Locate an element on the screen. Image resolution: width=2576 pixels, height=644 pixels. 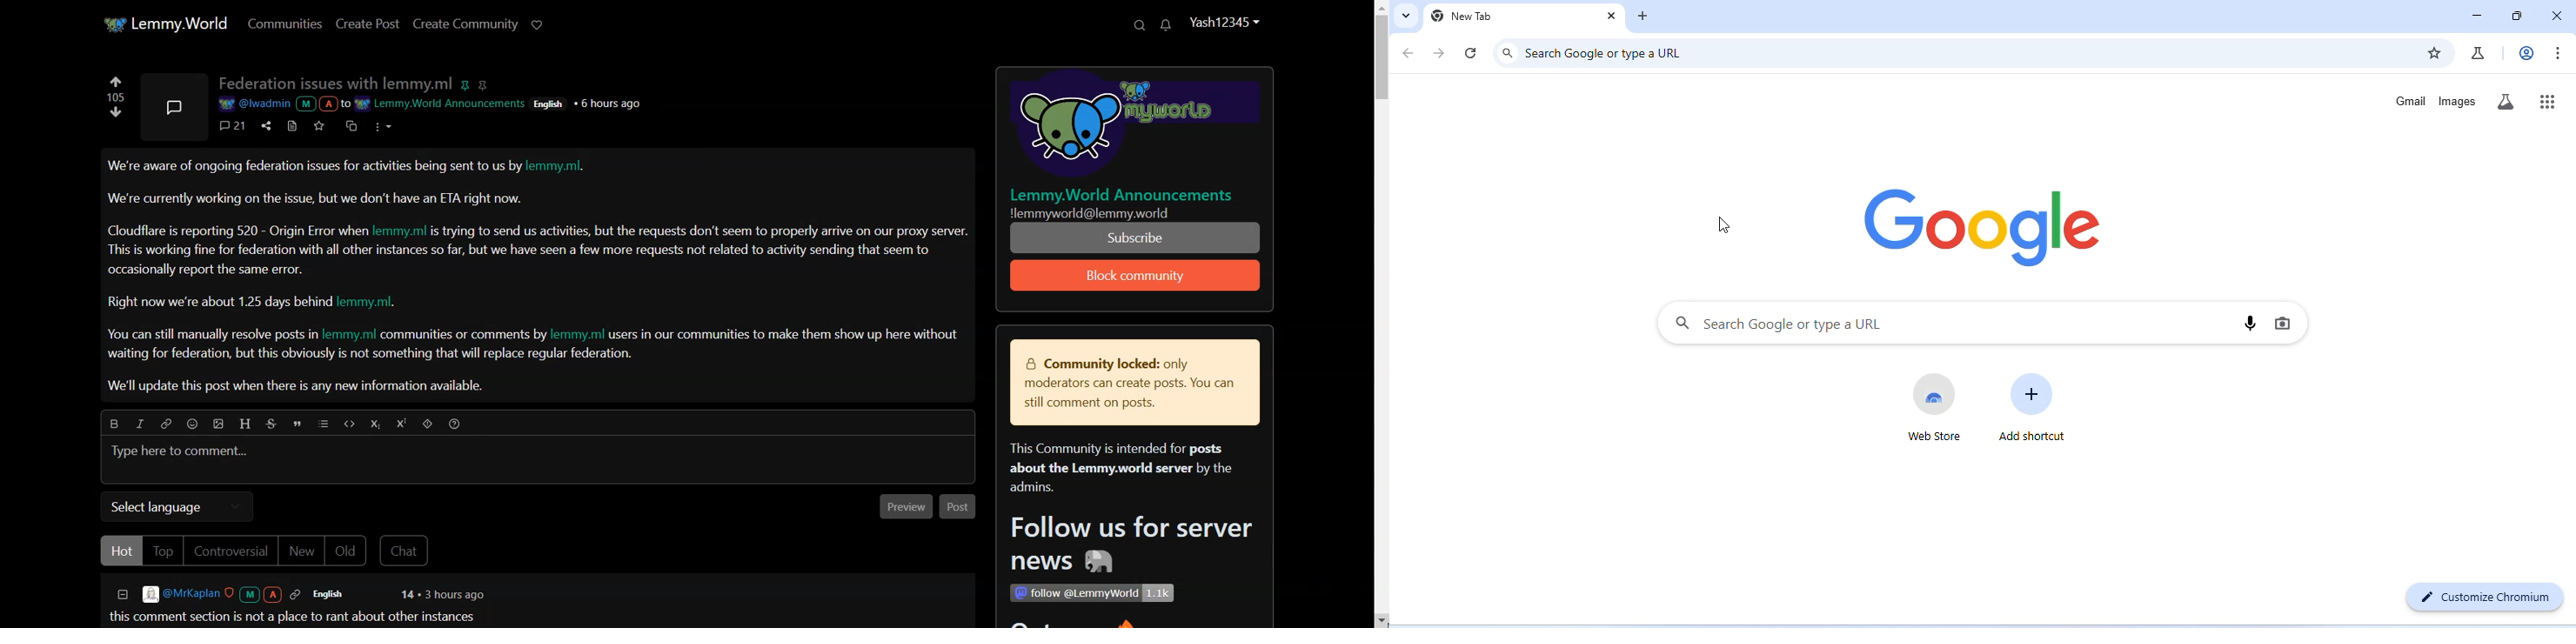
Emoji is located at coordinates (192, 423).